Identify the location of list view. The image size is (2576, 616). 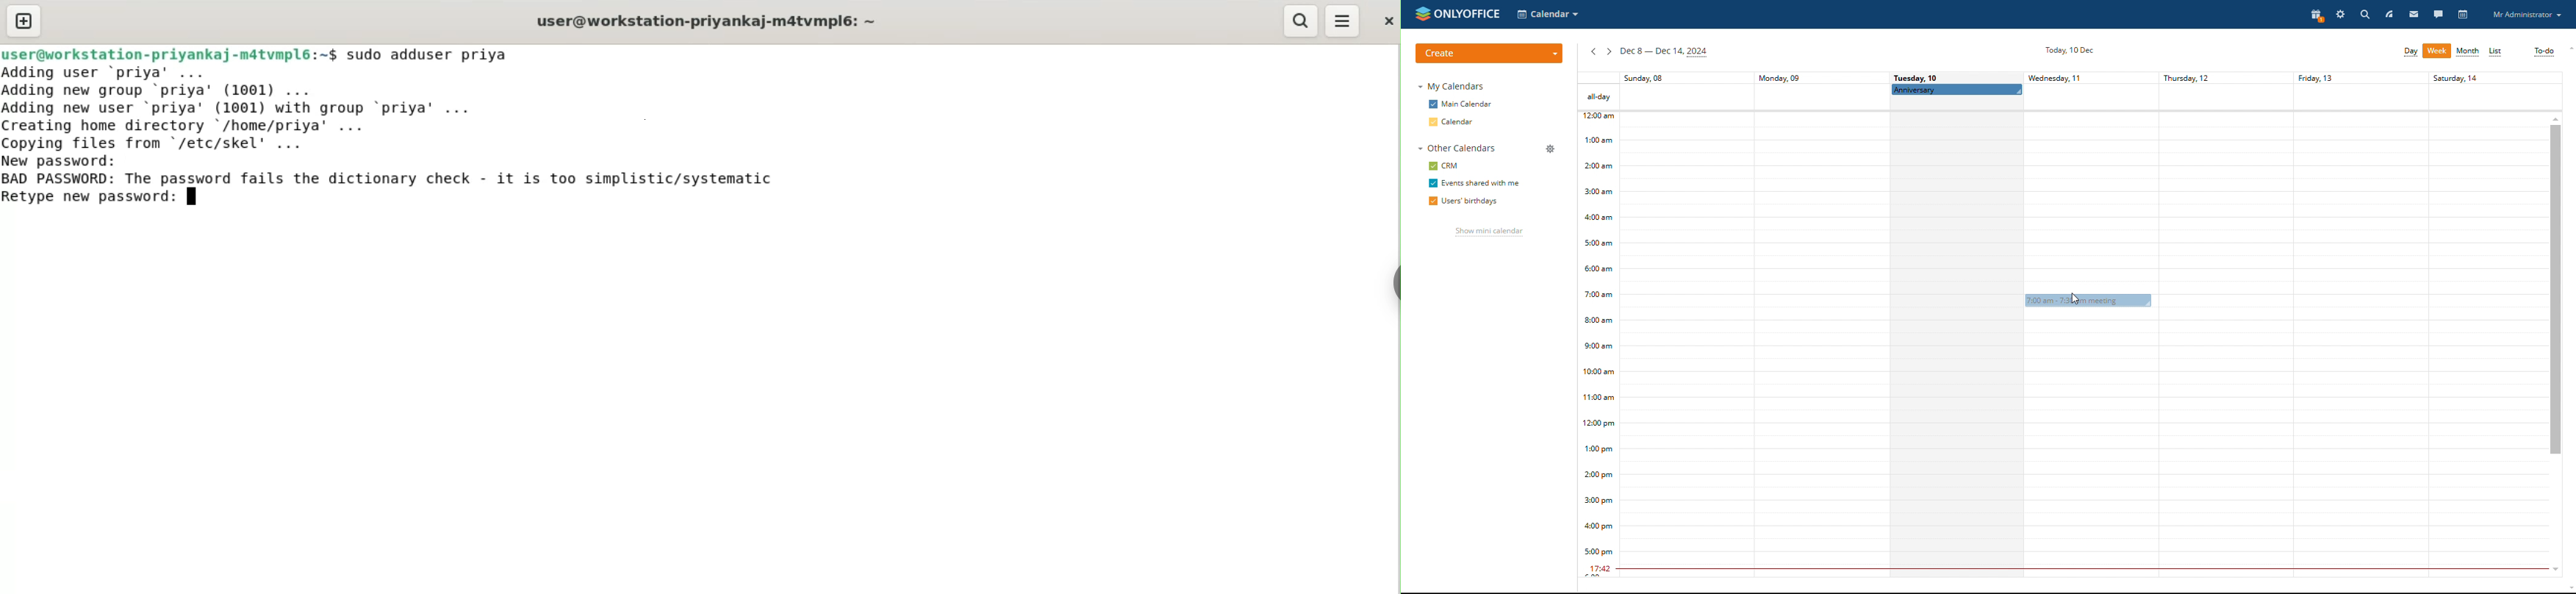
(2497, 52).